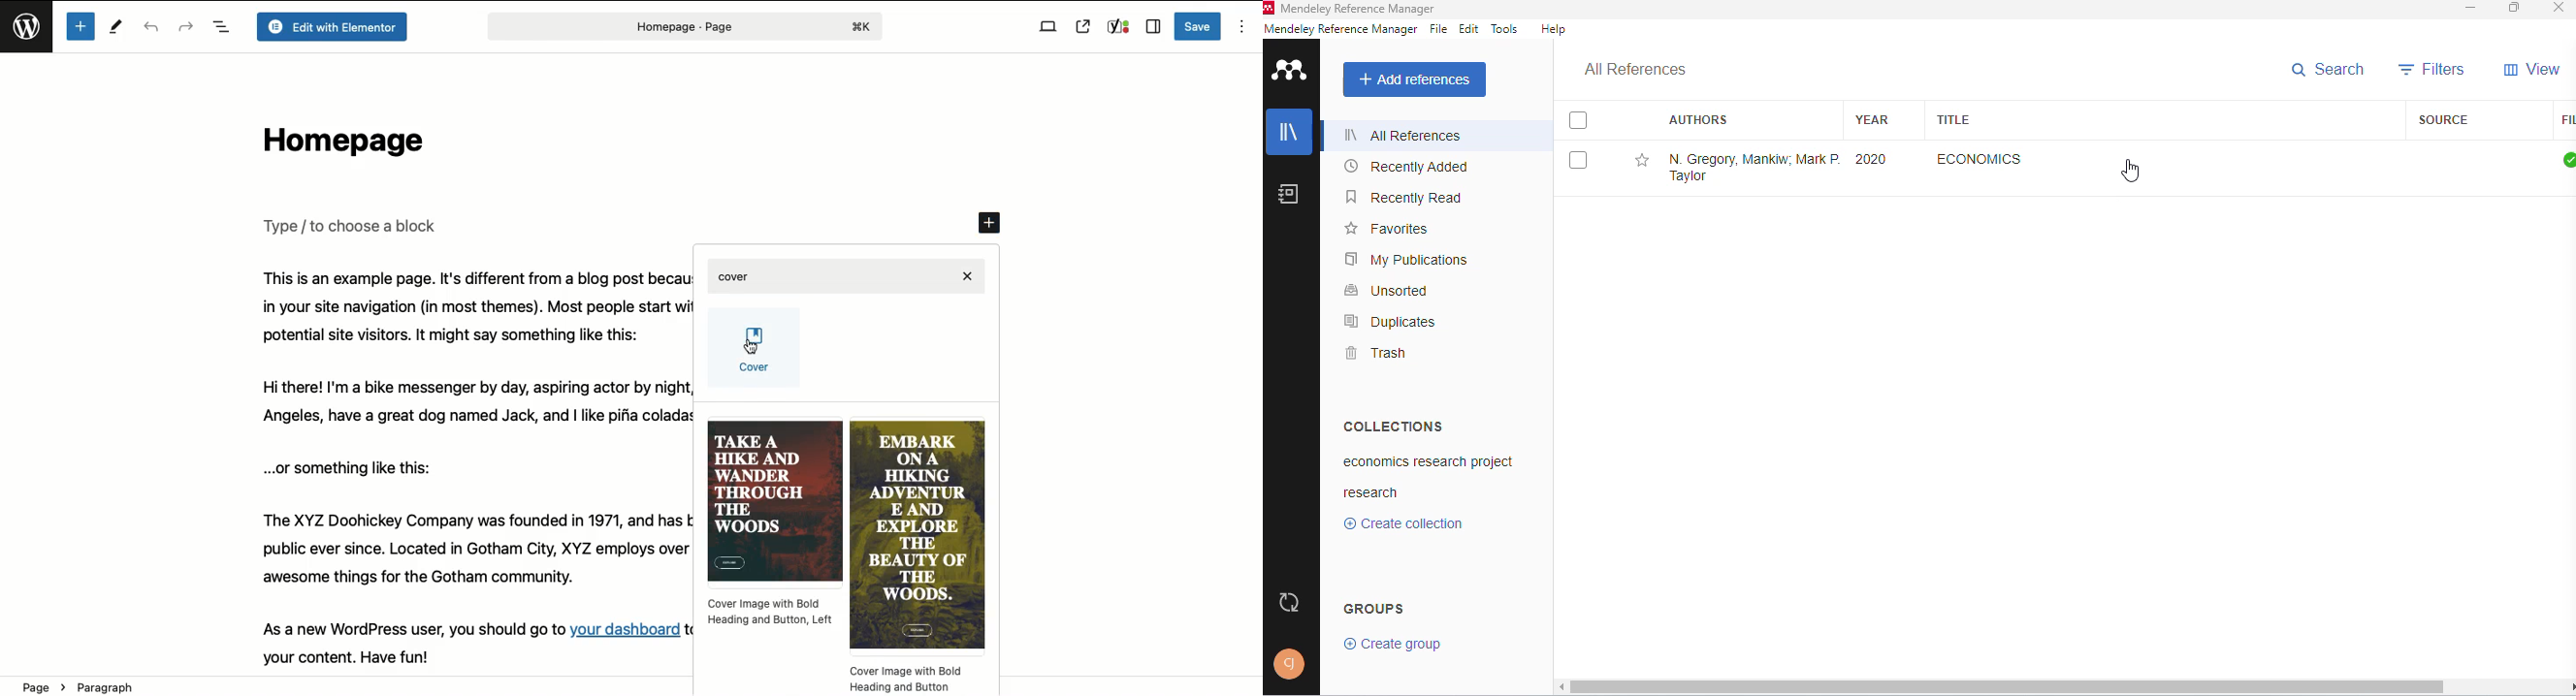 The image size is (2576, 700). What do you see at coordinates (1361, 9) in the screenshot?
I see `mendeley reference manager` at bounding box center [1361, 9].